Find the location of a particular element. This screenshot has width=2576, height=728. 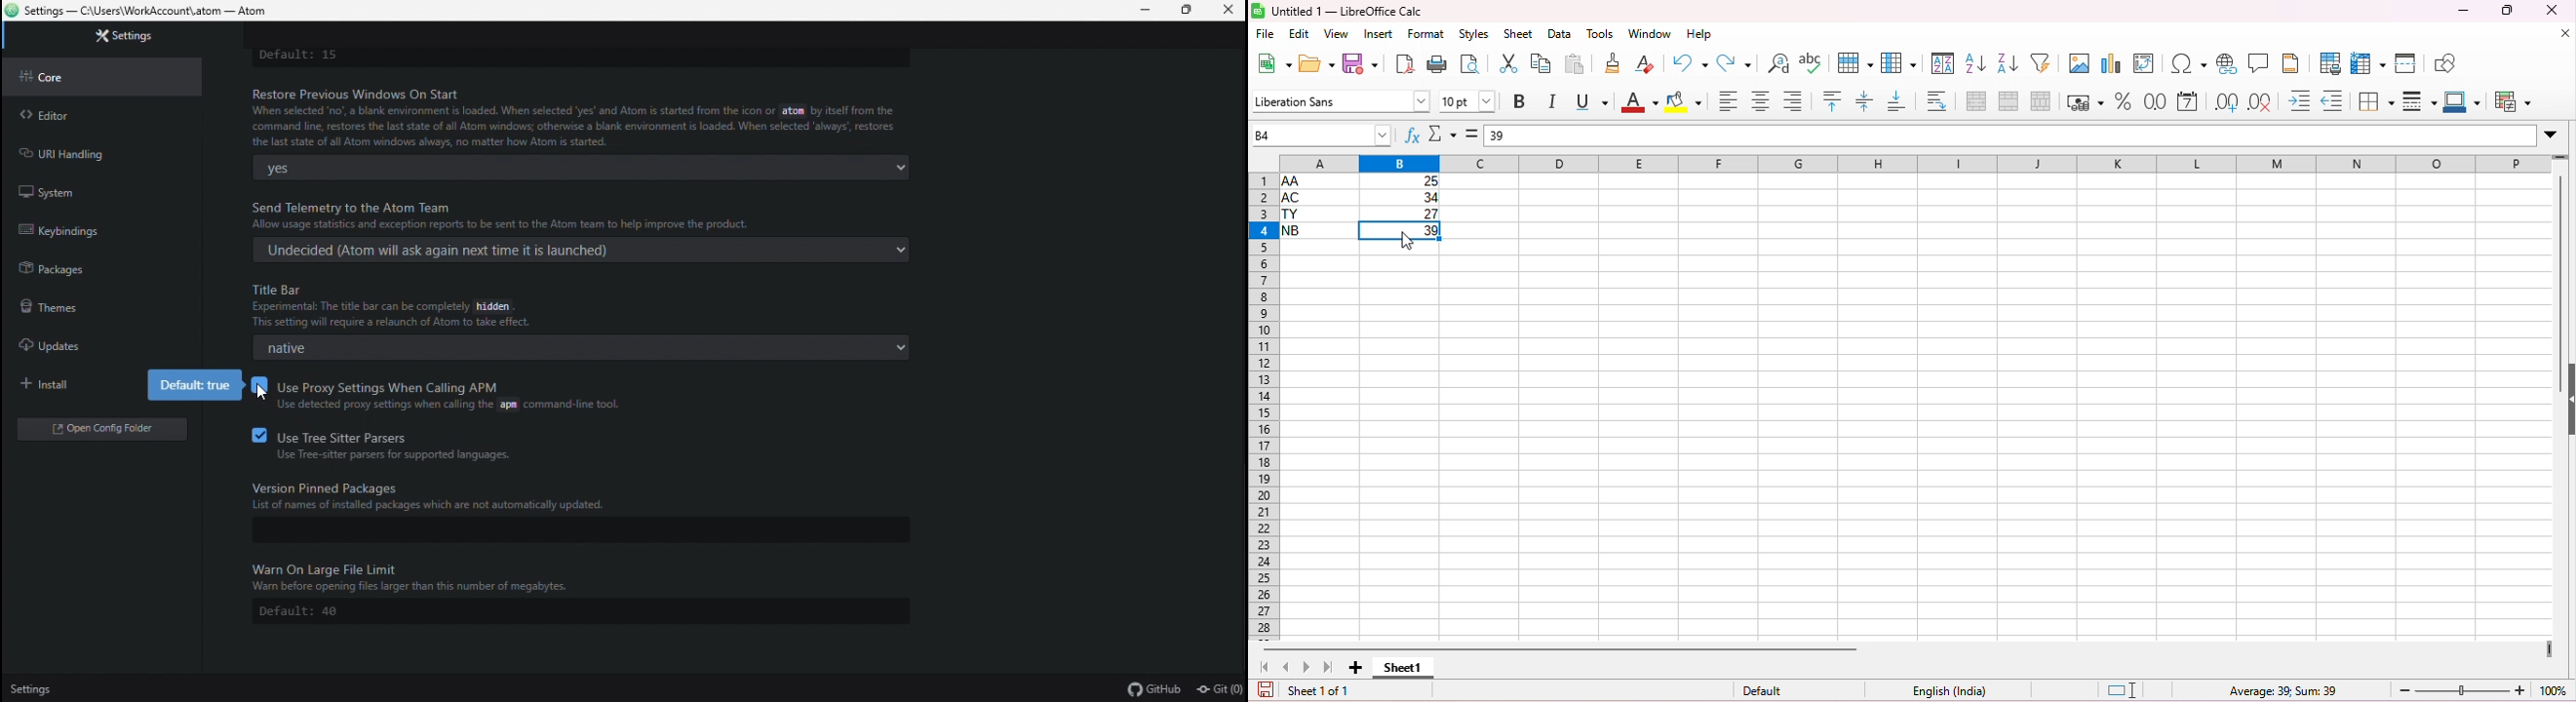

show draw functions is located at coordinates (2446, 61).